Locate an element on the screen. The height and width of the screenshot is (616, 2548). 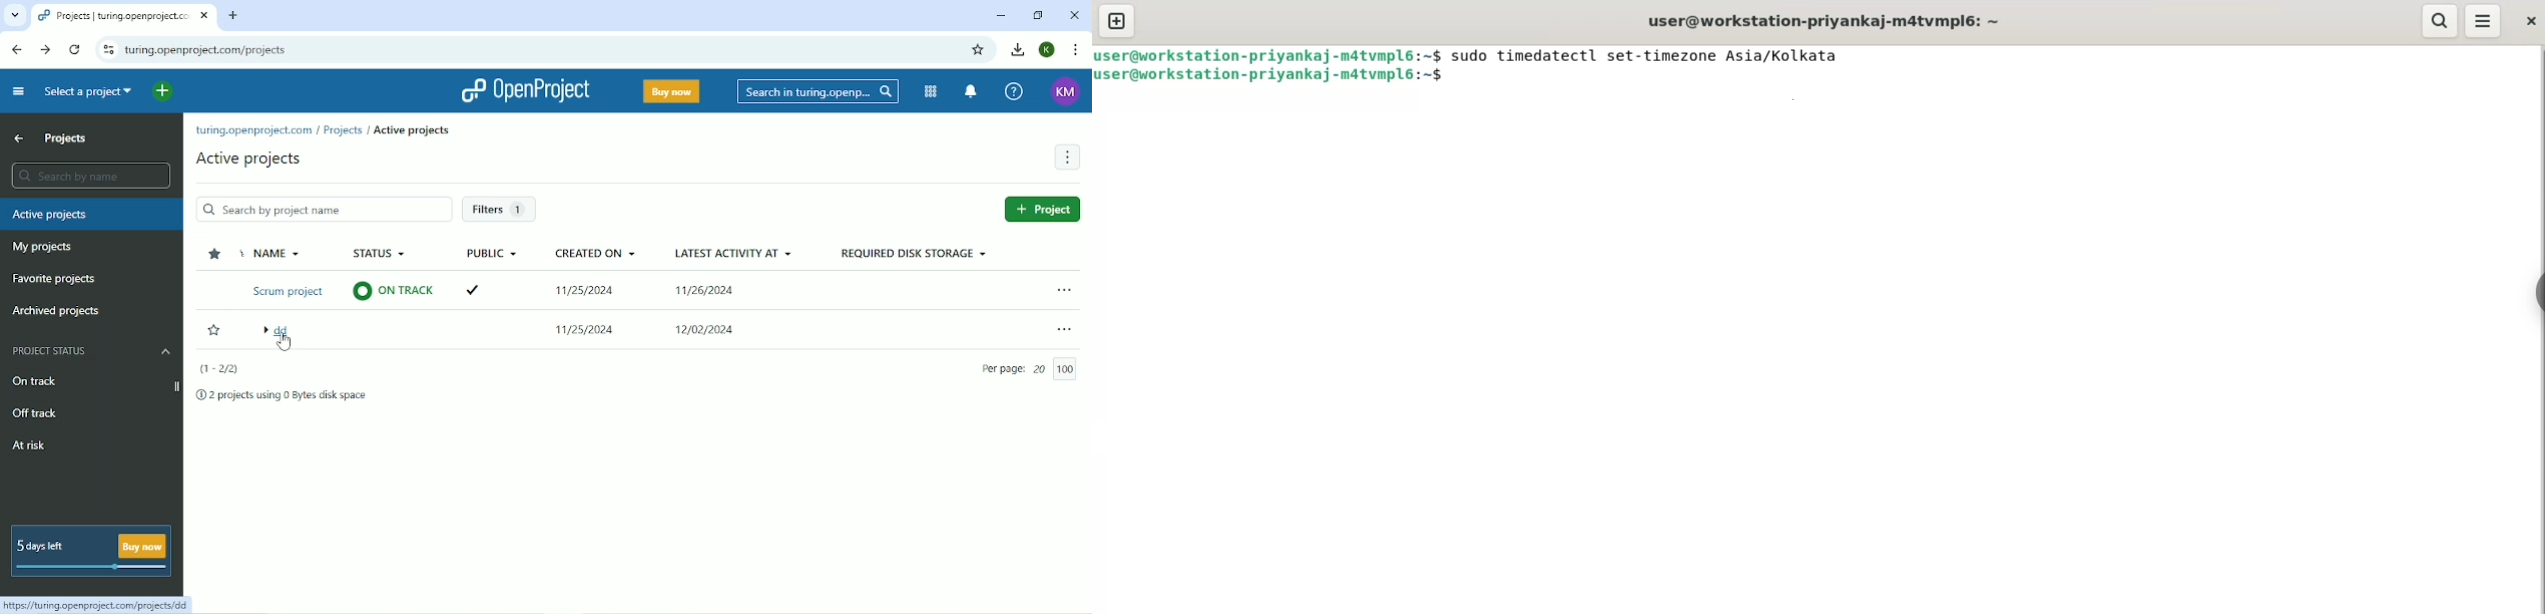
Back is located at coordinates (18, 50).